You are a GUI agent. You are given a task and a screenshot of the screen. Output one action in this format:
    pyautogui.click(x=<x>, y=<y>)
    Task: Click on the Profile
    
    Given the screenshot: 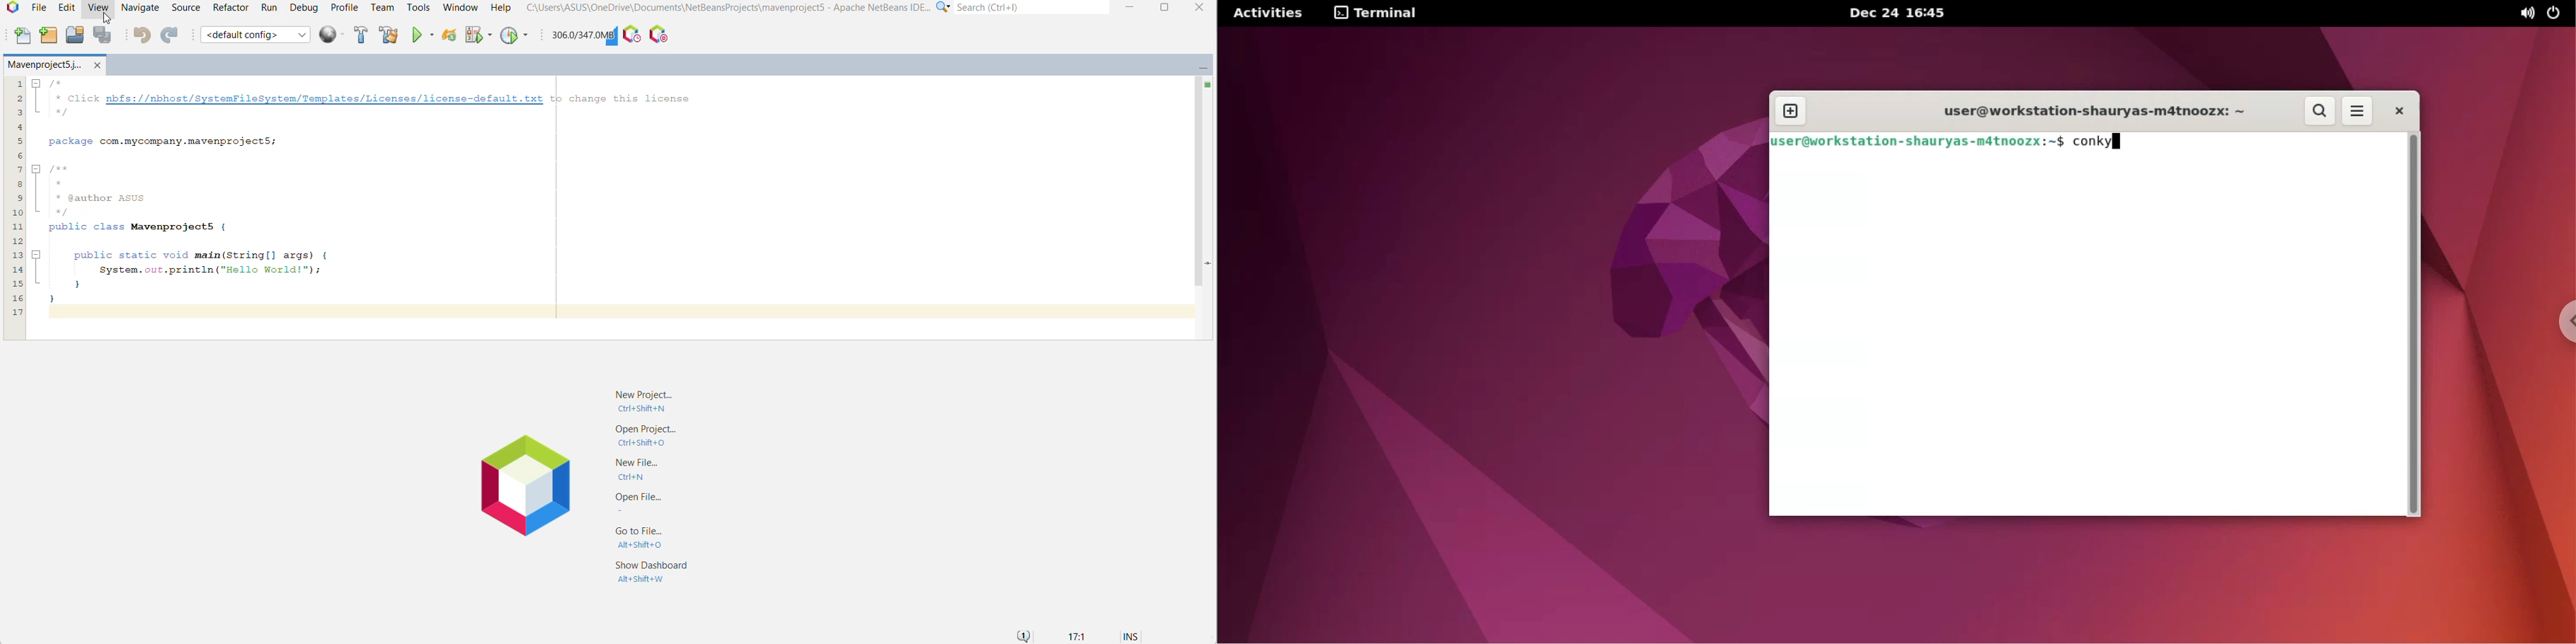 What is the action you would take?
    pyautogui.click(x=344, y=8)
    